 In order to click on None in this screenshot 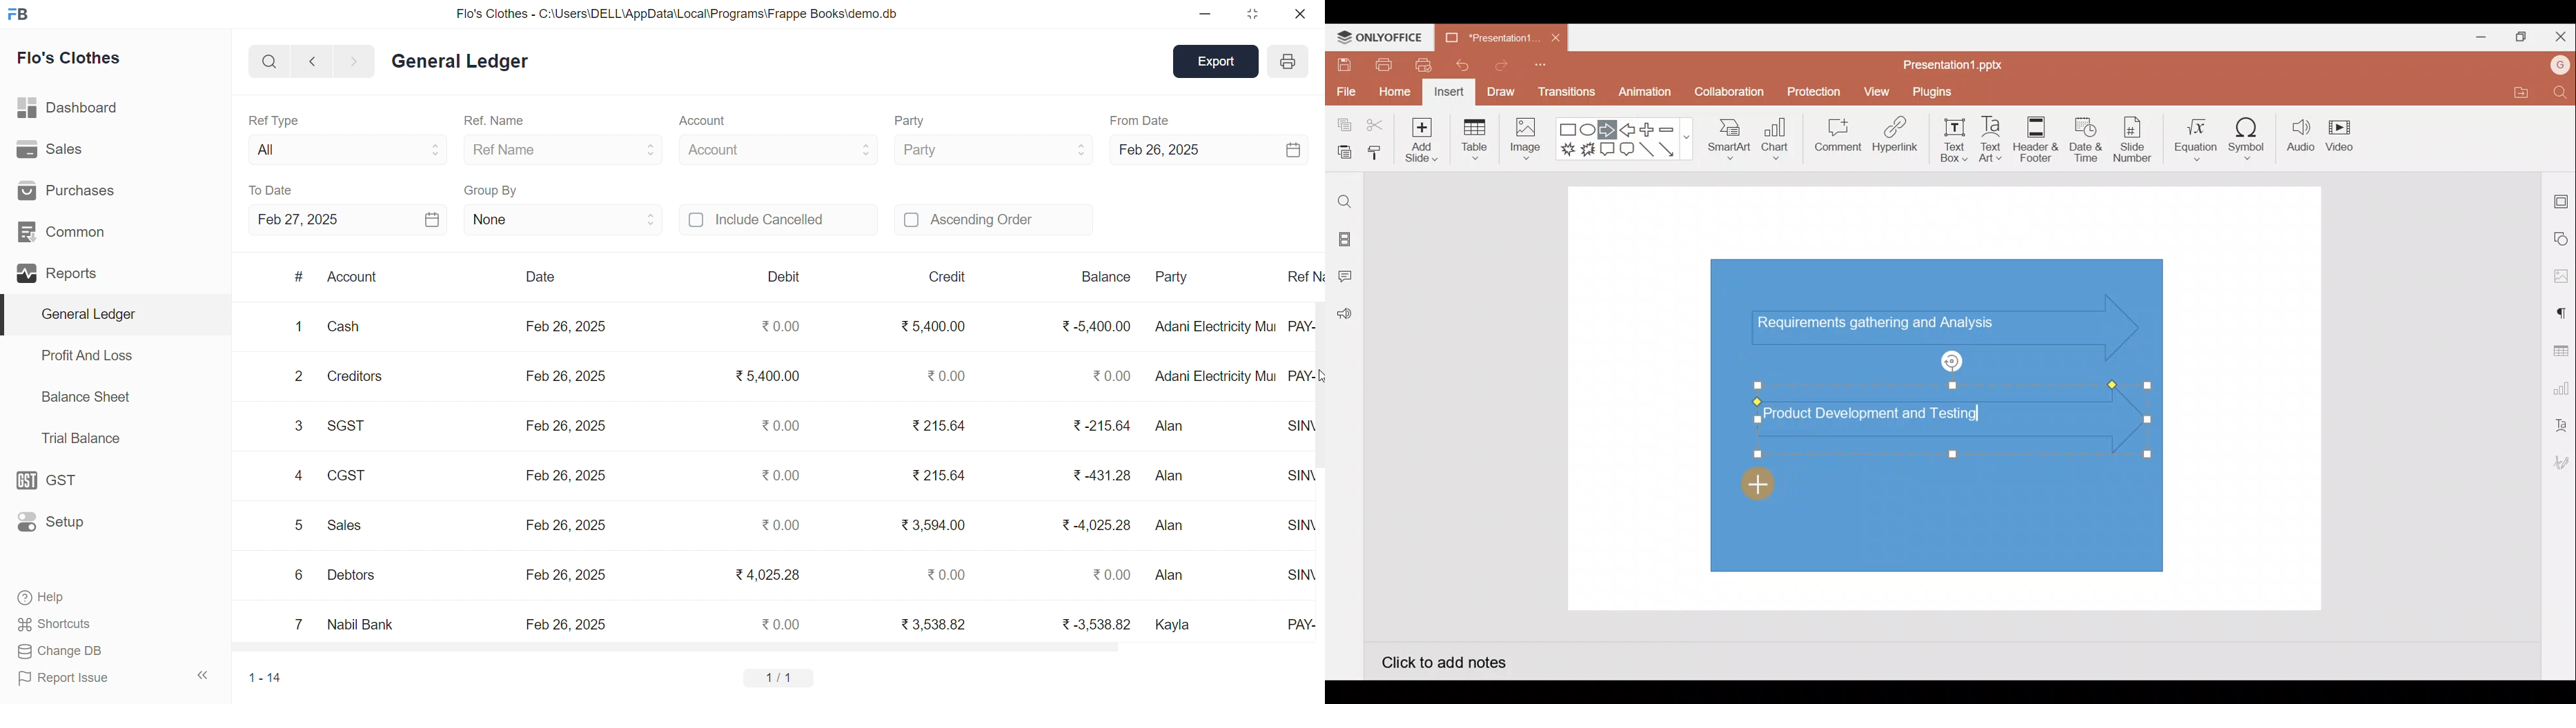, I will do `click(563, 219)`.